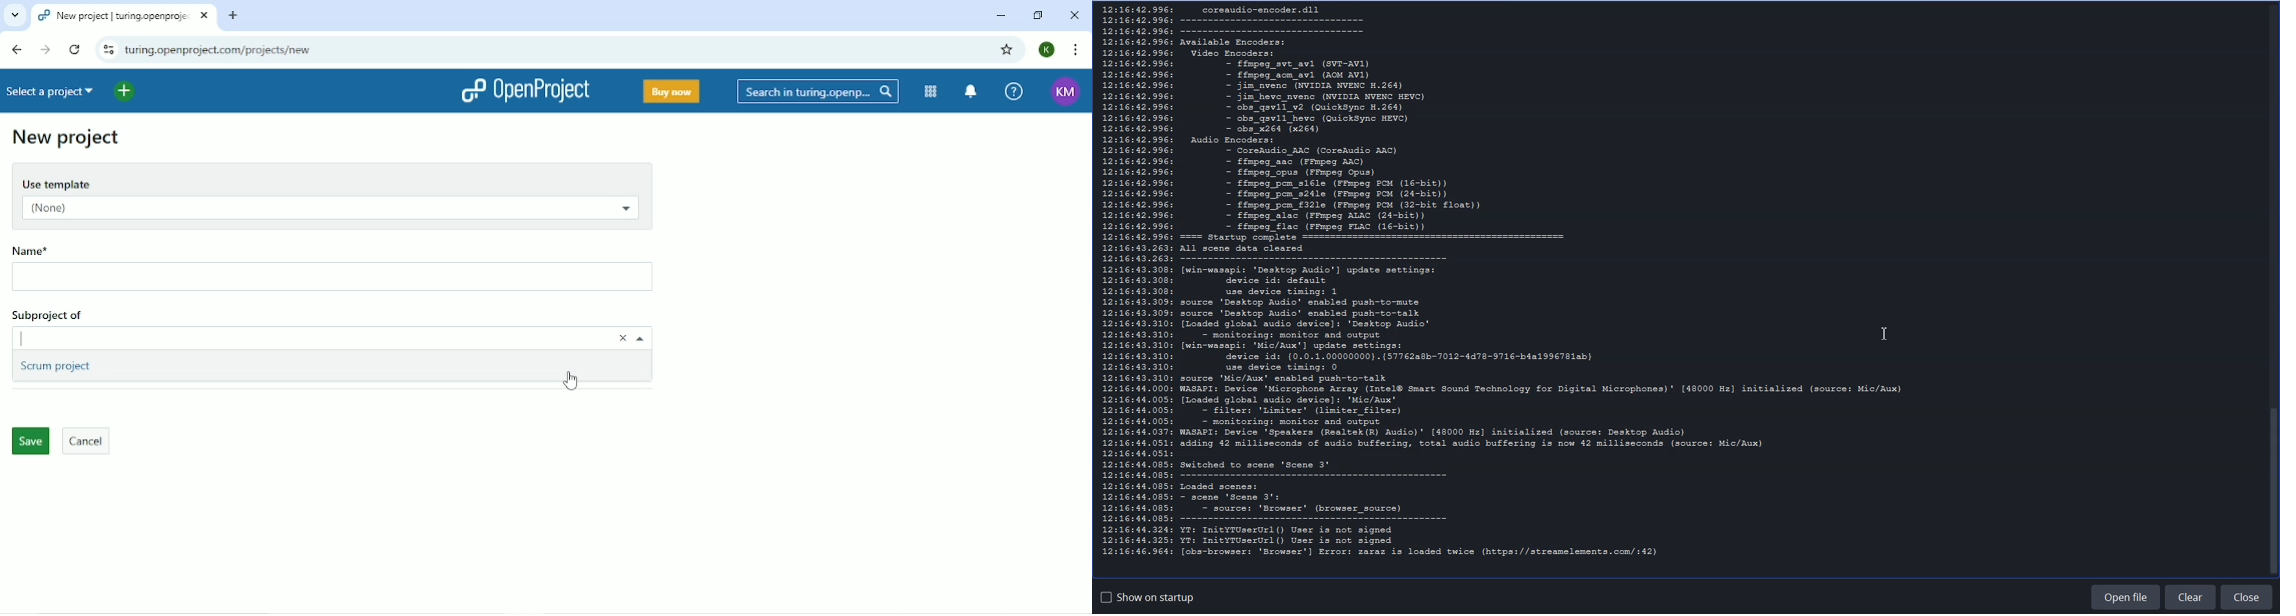  Describe the element at coordinates (1550, 285) in the screenshot. I see `Log Entries` at that location.